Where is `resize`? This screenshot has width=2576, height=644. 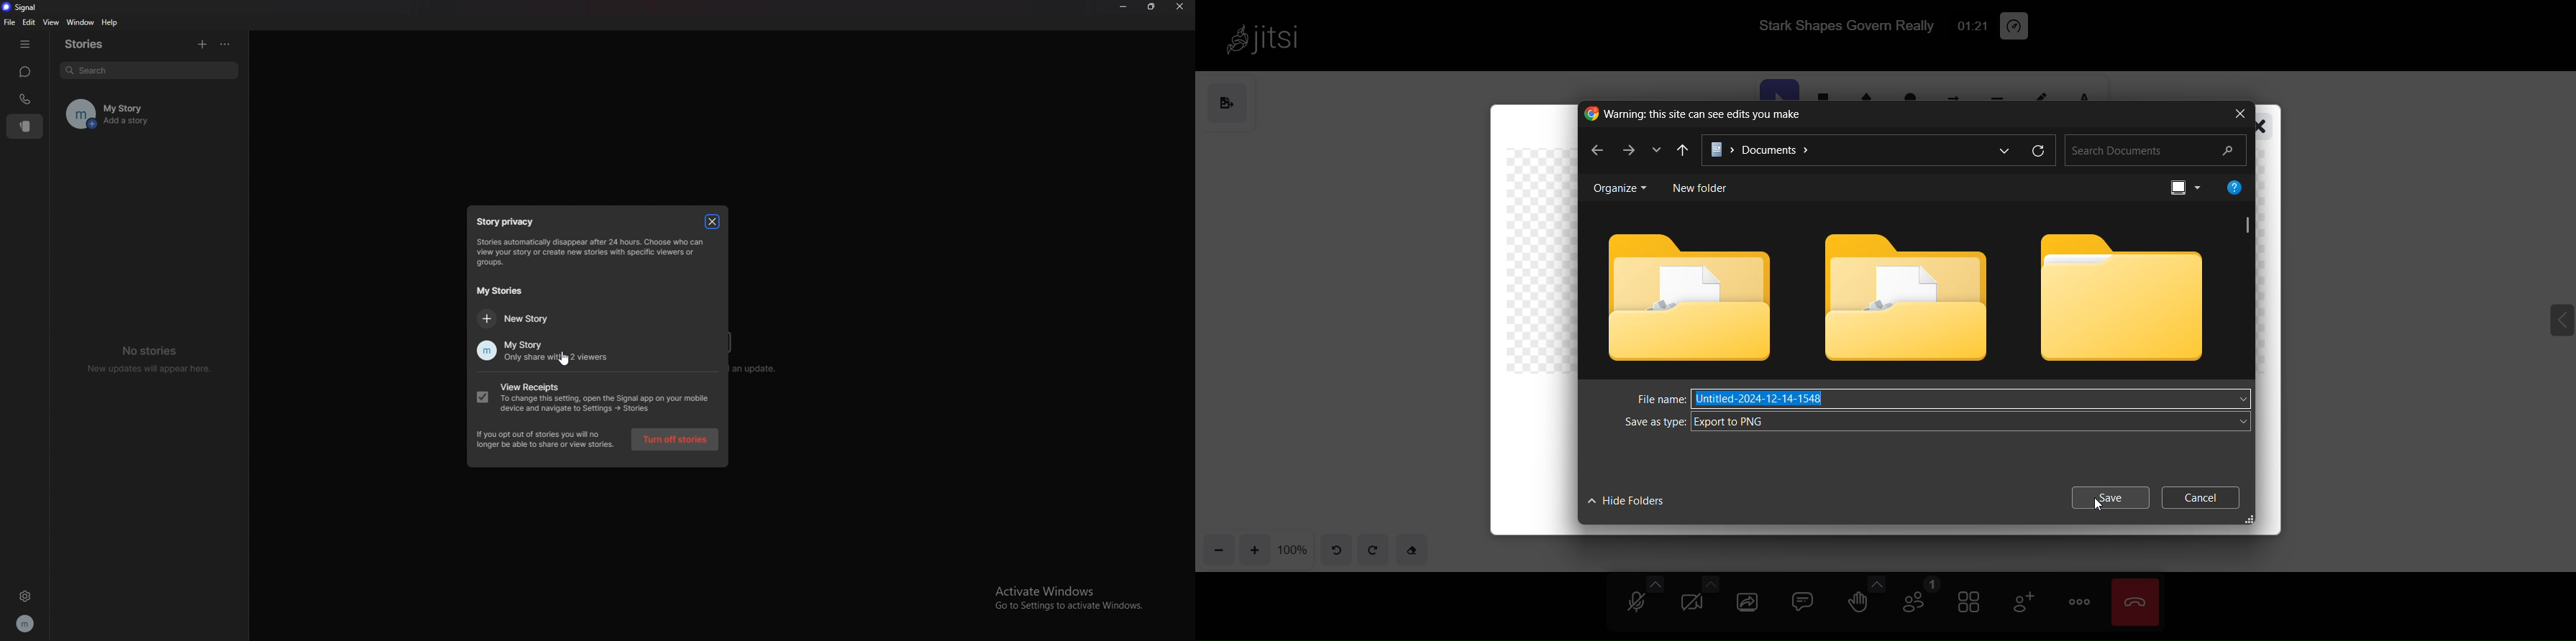
resize is located at coordinates (1152, 7).